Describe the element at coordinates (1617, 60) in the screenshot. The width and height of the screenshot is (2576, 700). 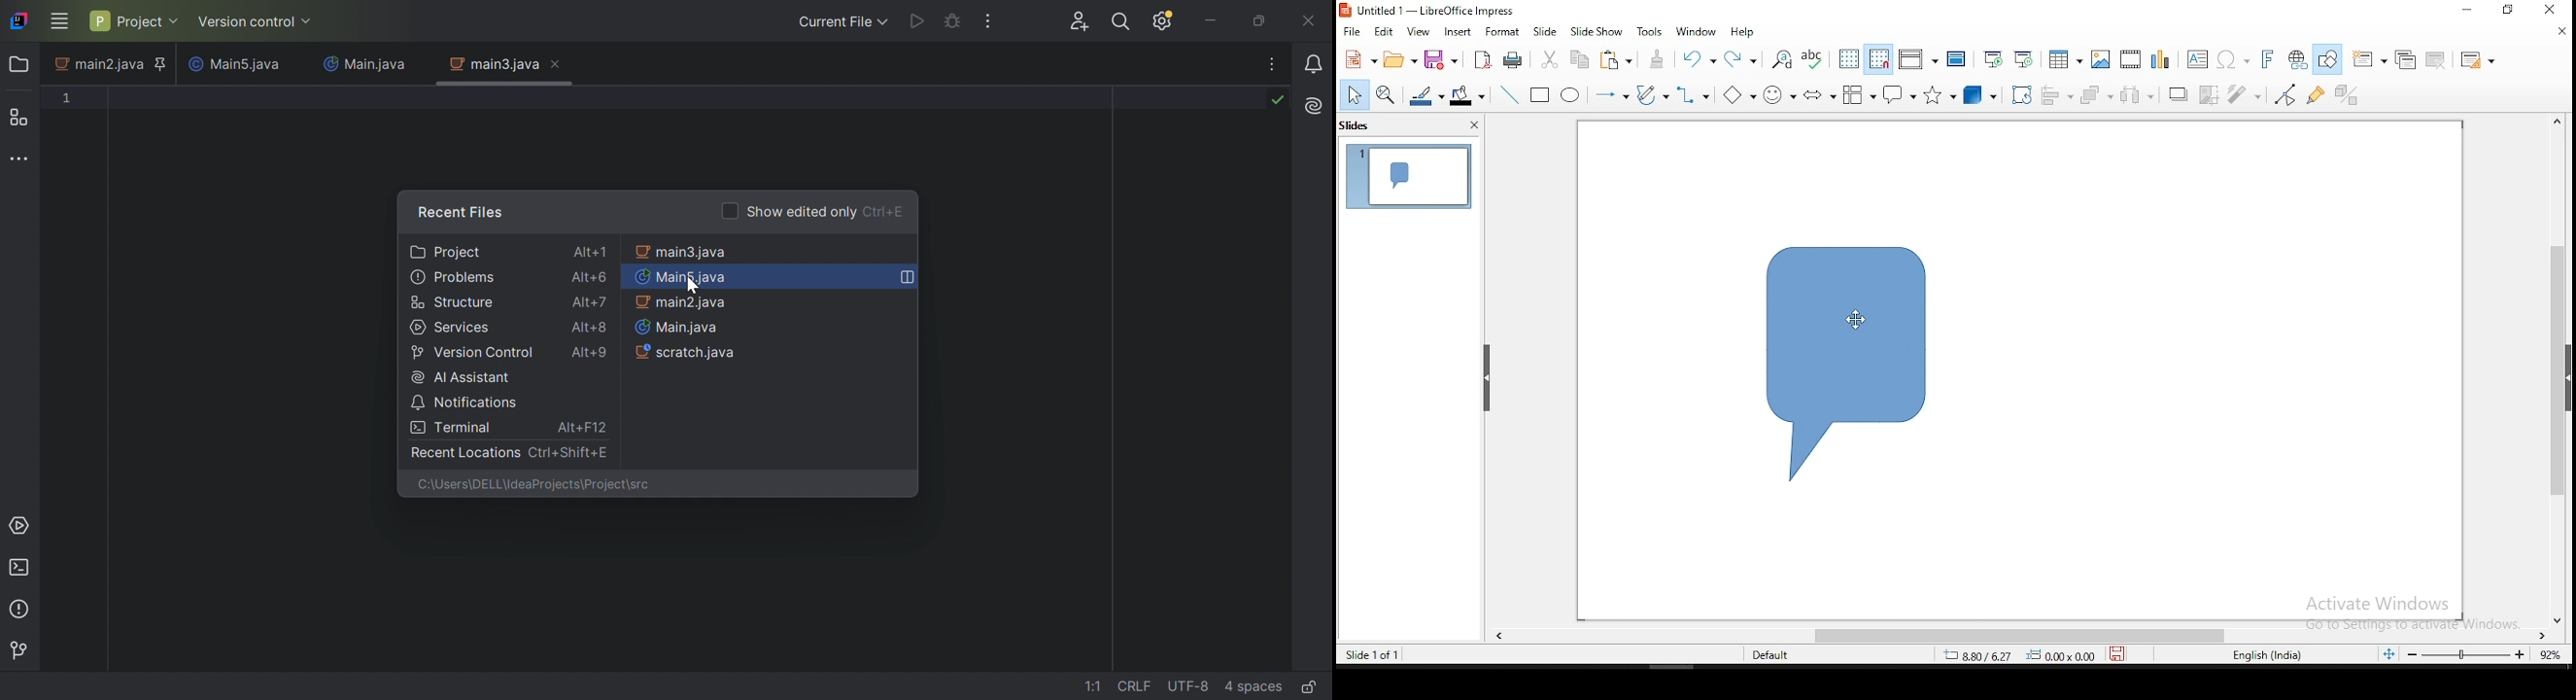
I see `paste` at that location.